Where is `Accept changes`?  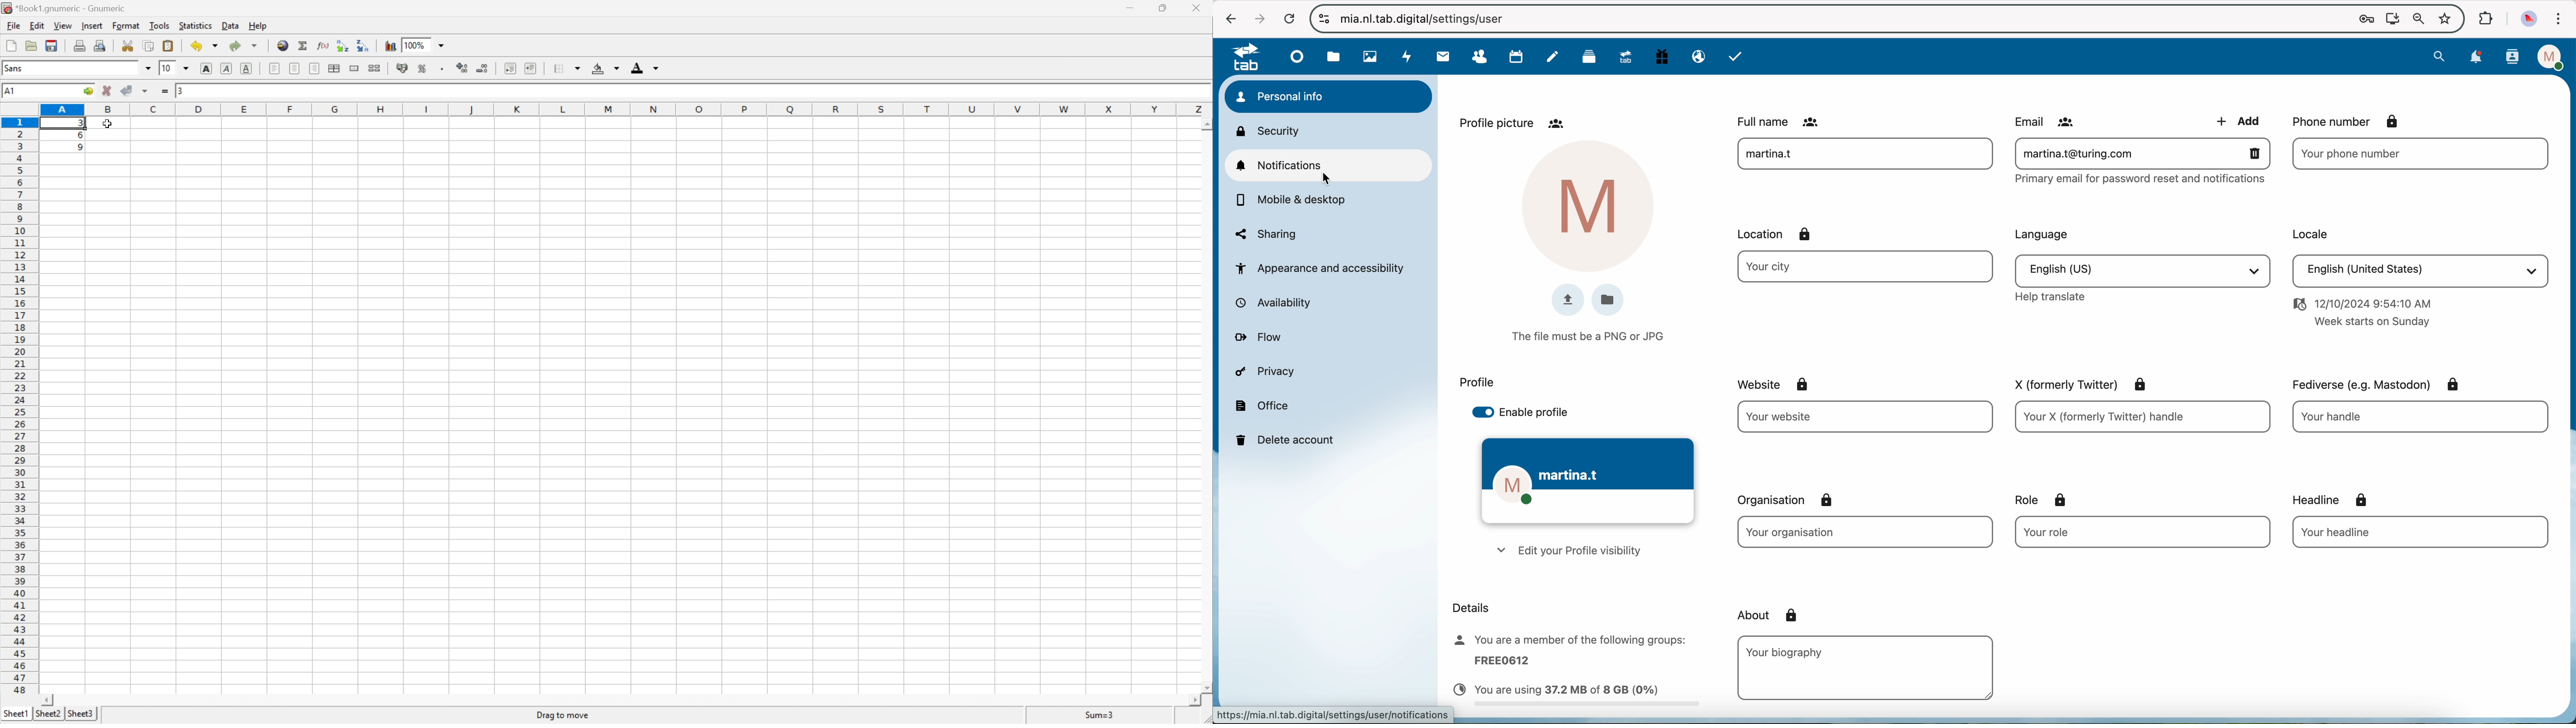
Accept changes is located at coordinates (127, 90).